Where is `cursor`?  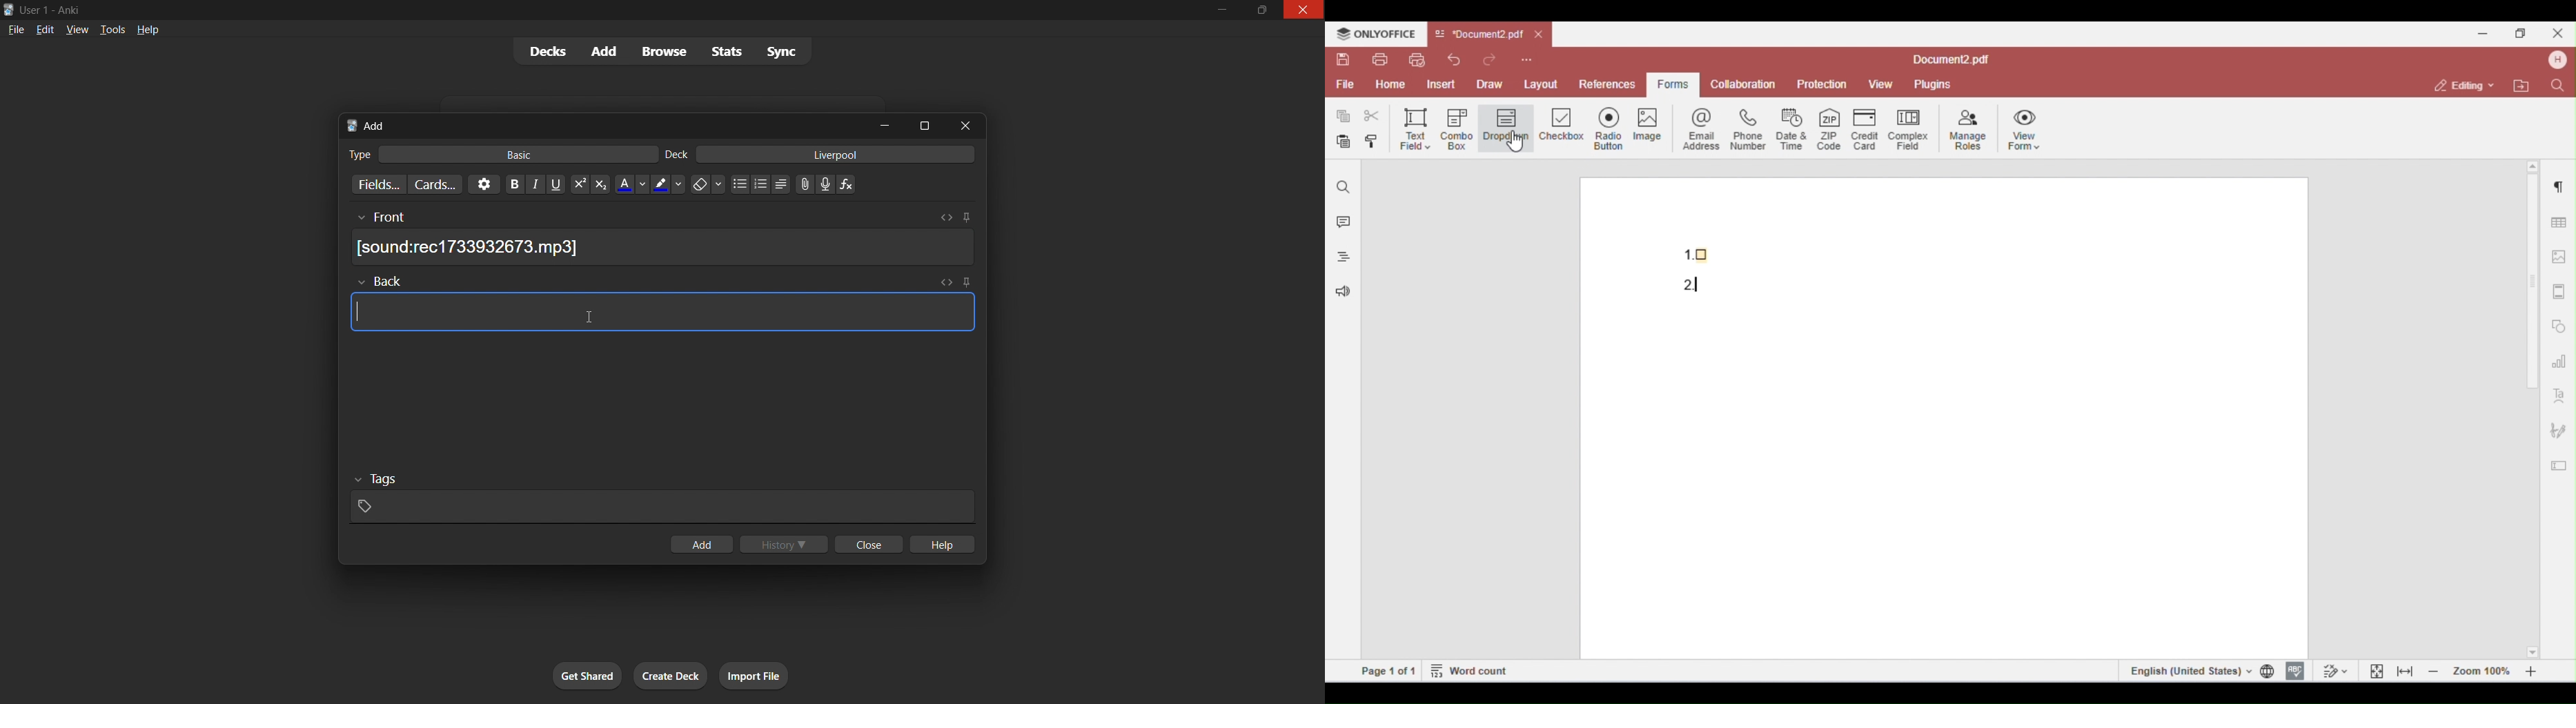 cursor is located at coordinates (587, 317).